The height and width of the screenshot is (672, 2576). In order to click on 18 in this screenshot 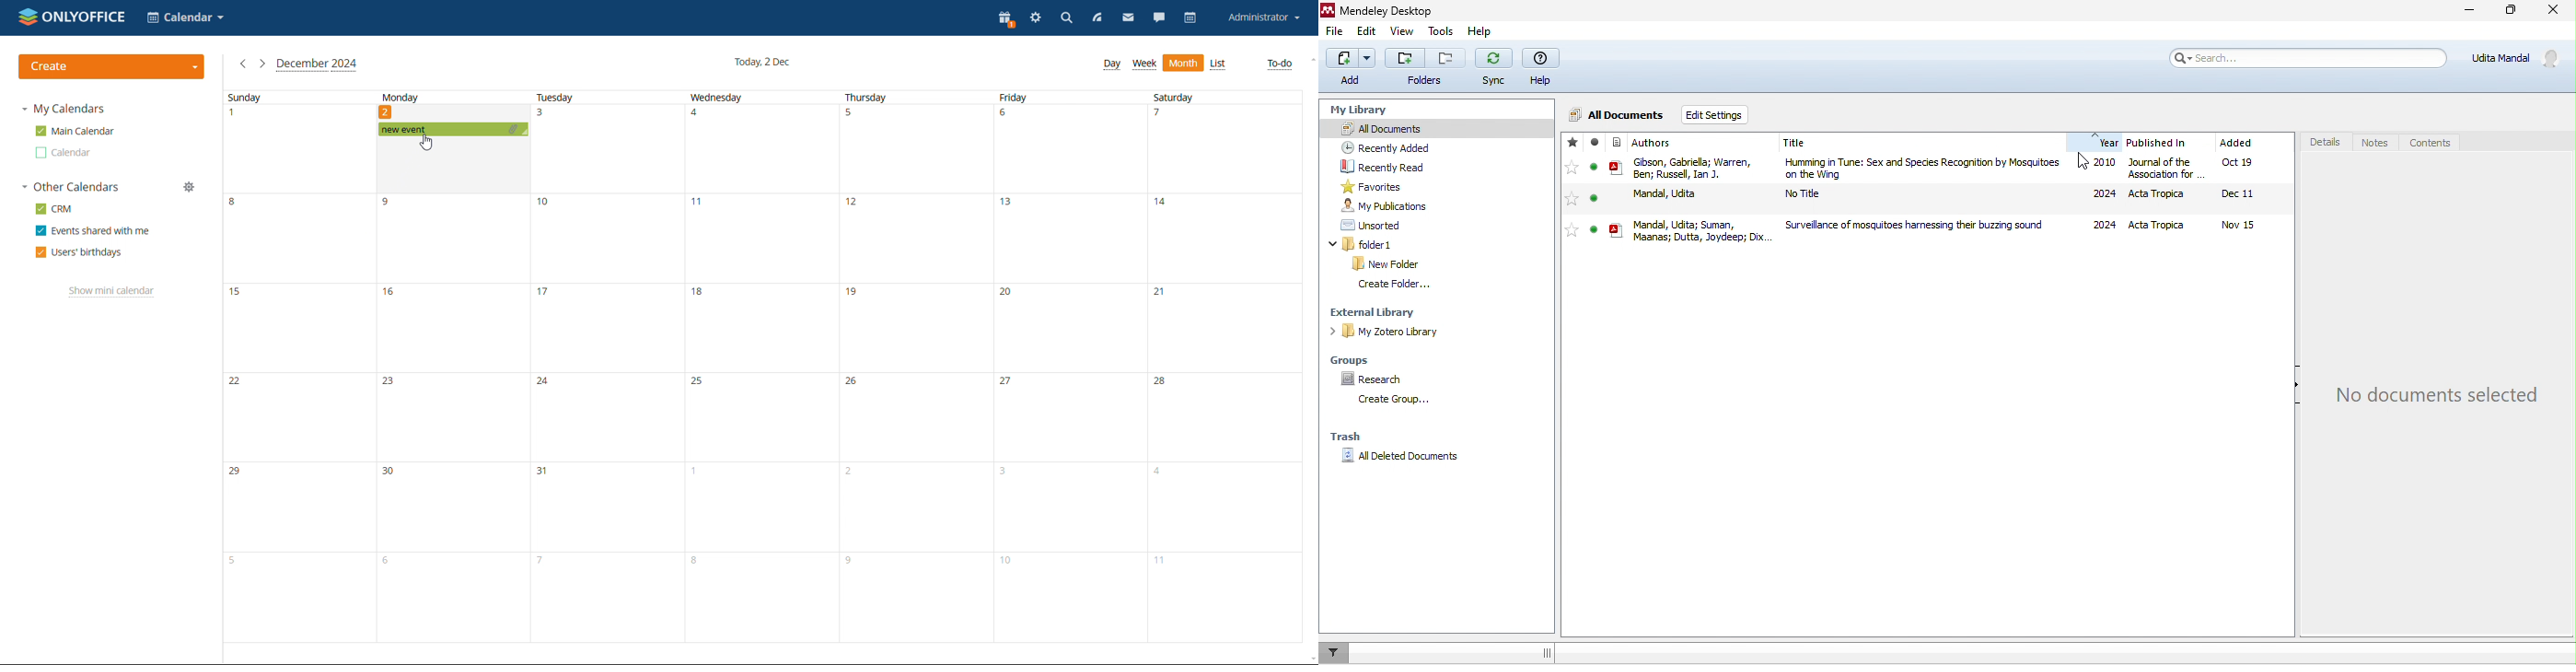, I will do `click(699, 293)`.